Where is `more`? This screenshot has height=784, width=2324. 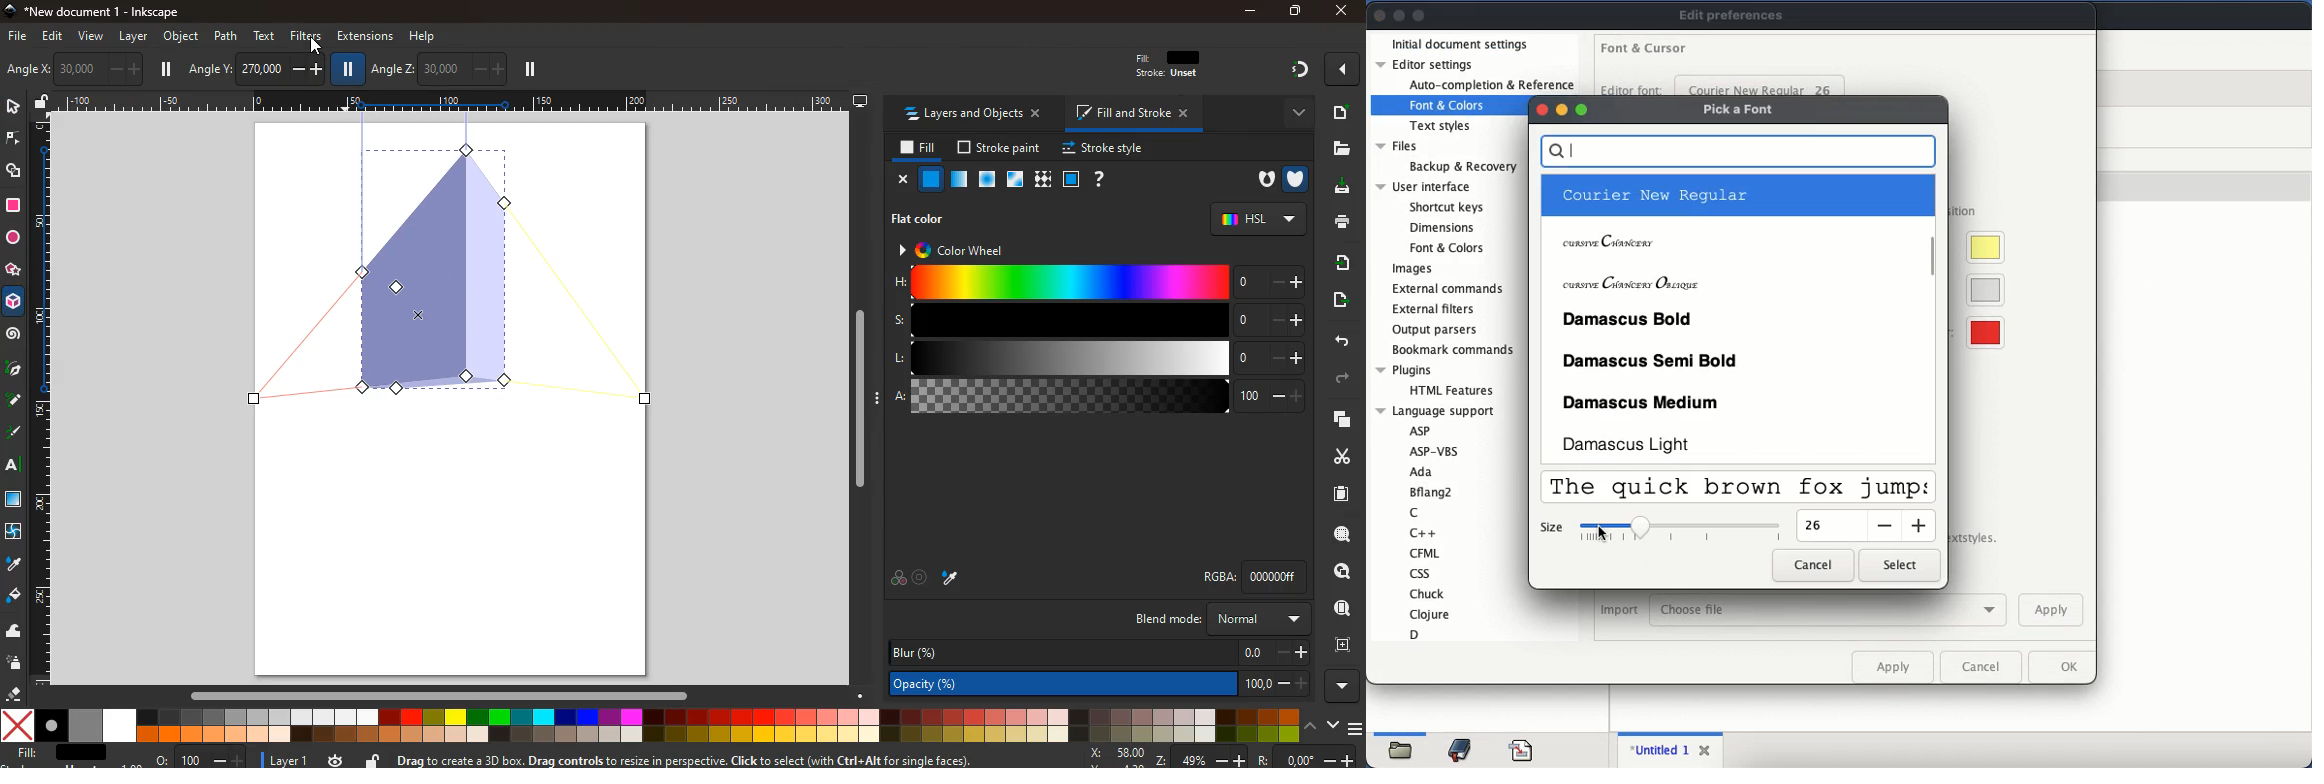
more is located at coordinates (1293, 112).